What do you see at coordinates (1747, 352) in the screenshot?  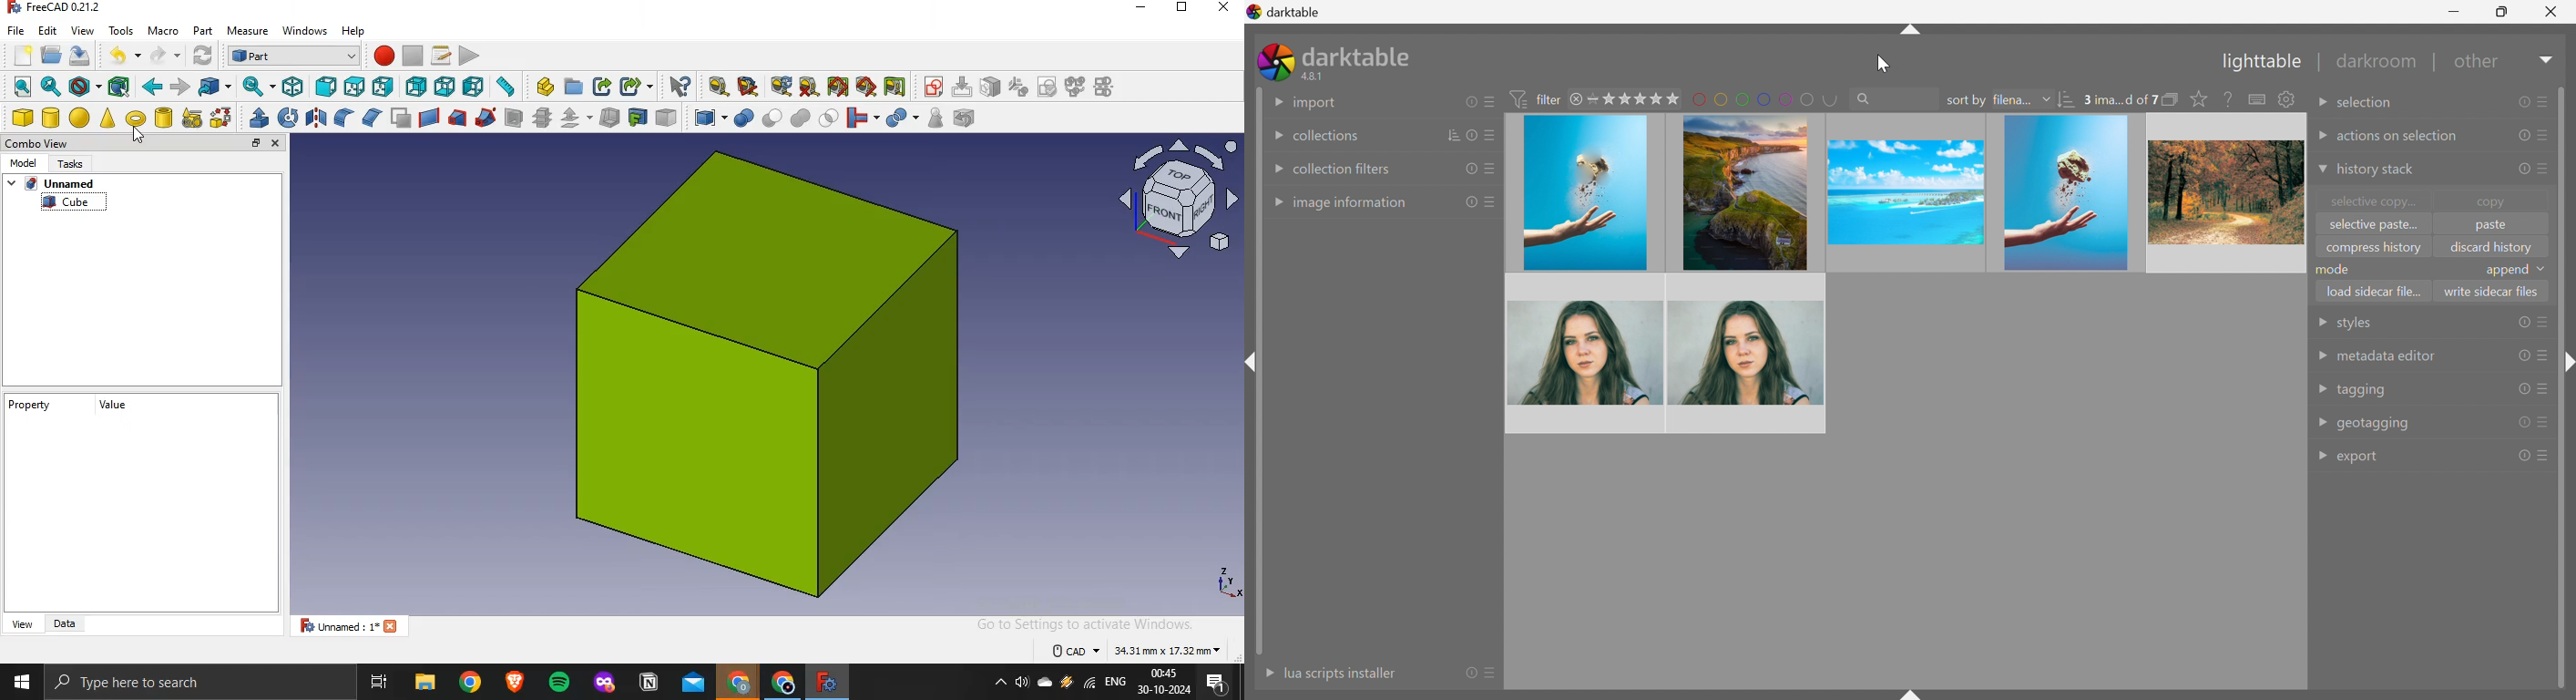 I see `image` at bounding box center [1747, 352].